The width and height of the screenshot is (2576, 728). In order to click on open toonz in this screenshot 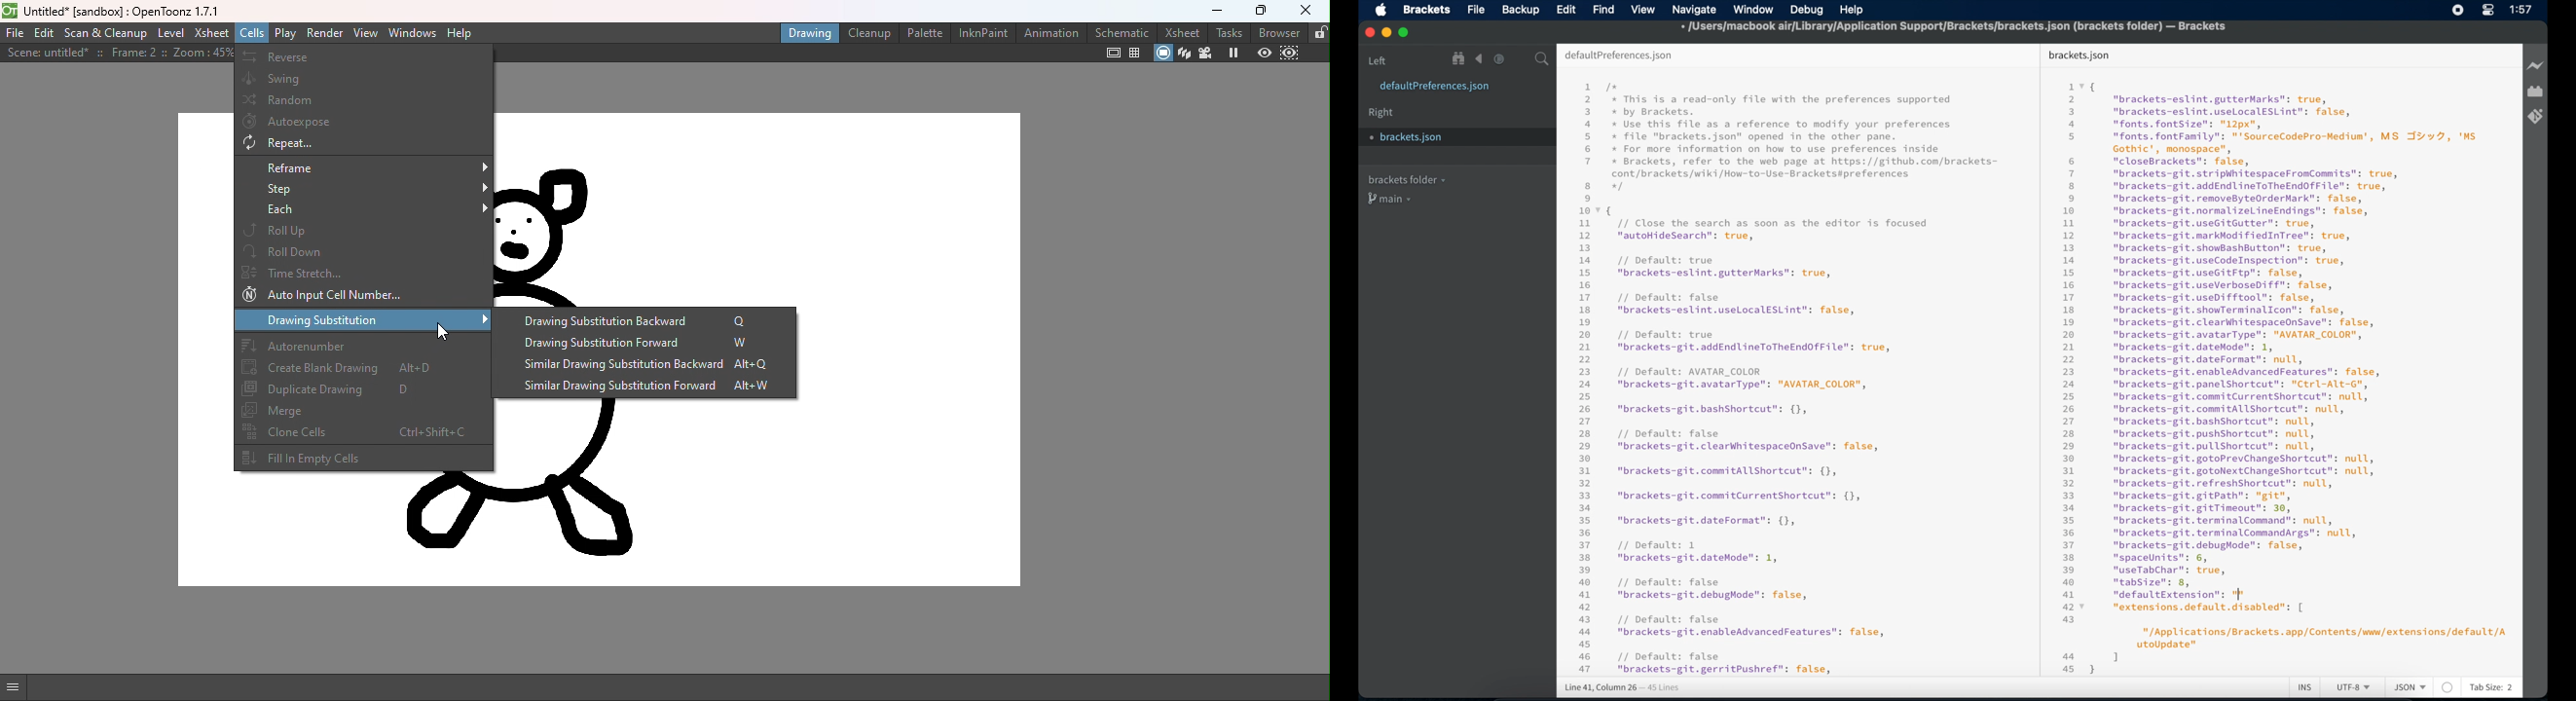, I will do `click(10, 10)`.